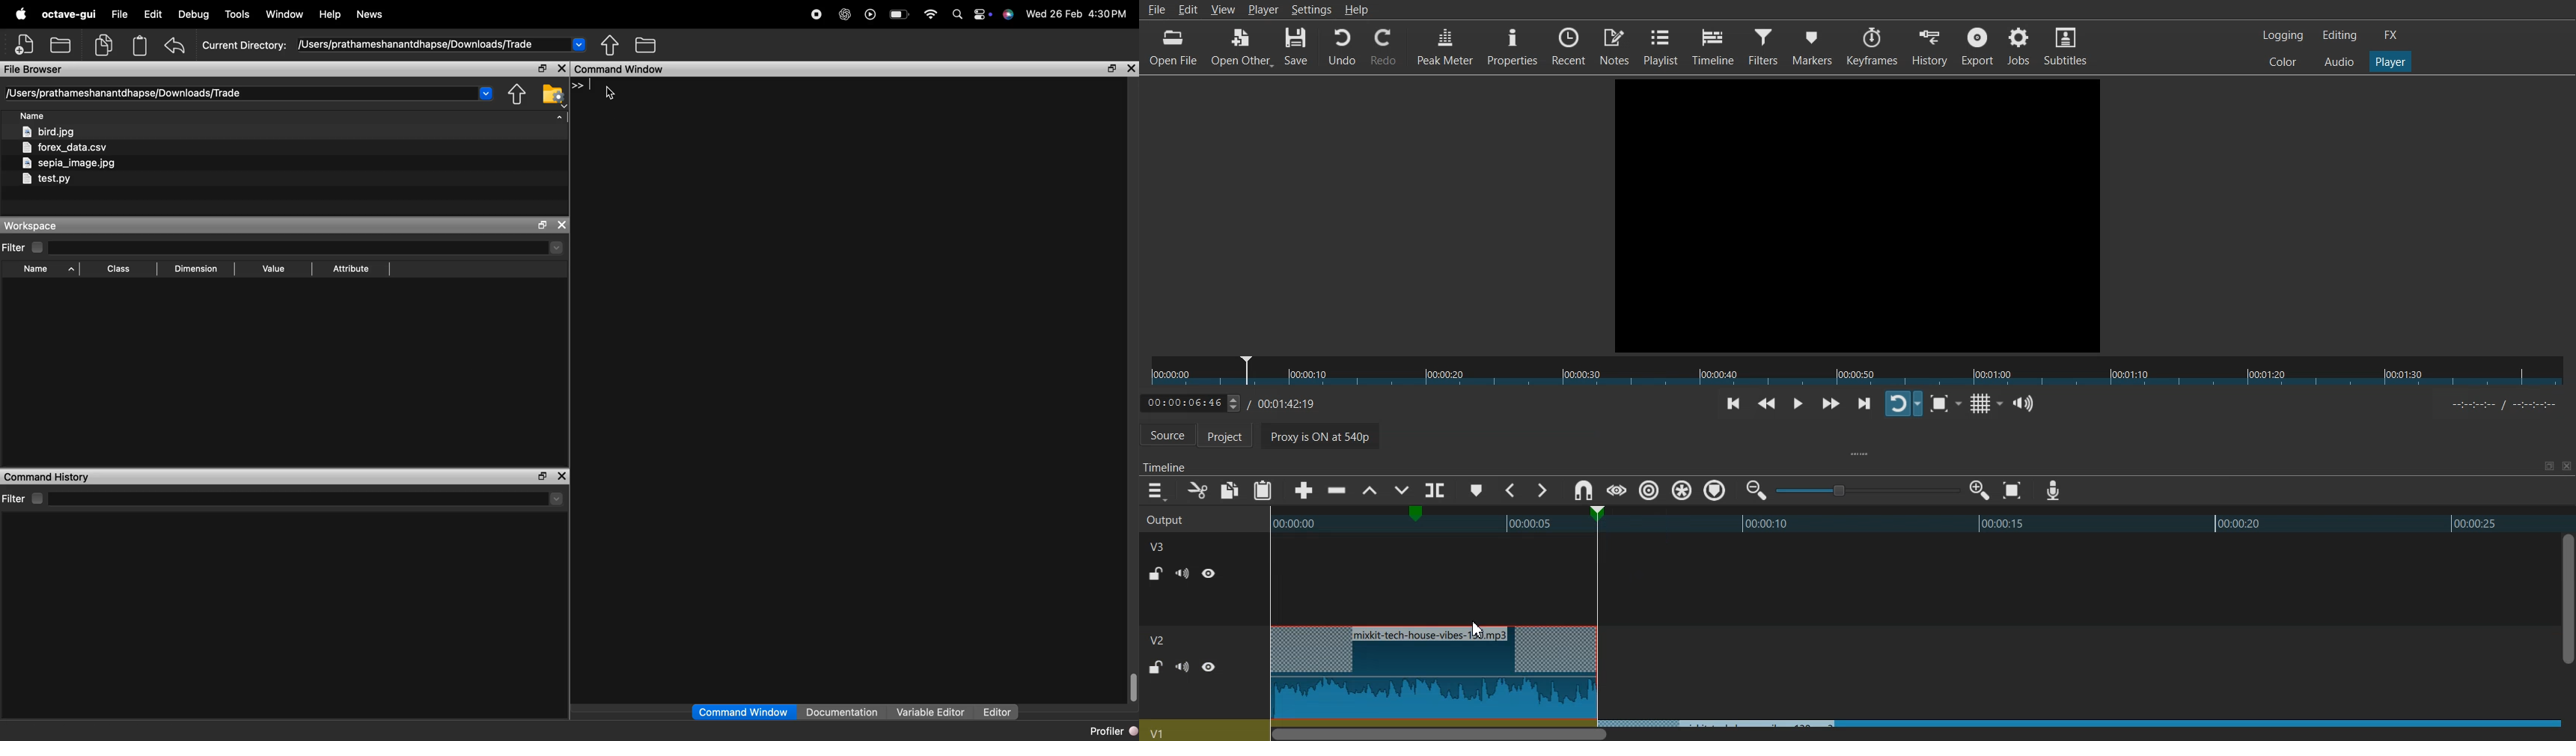  What do you see at coordinates (1233, 437) in the screenshot?
I see `Project` at bounding box center [1233, 437].